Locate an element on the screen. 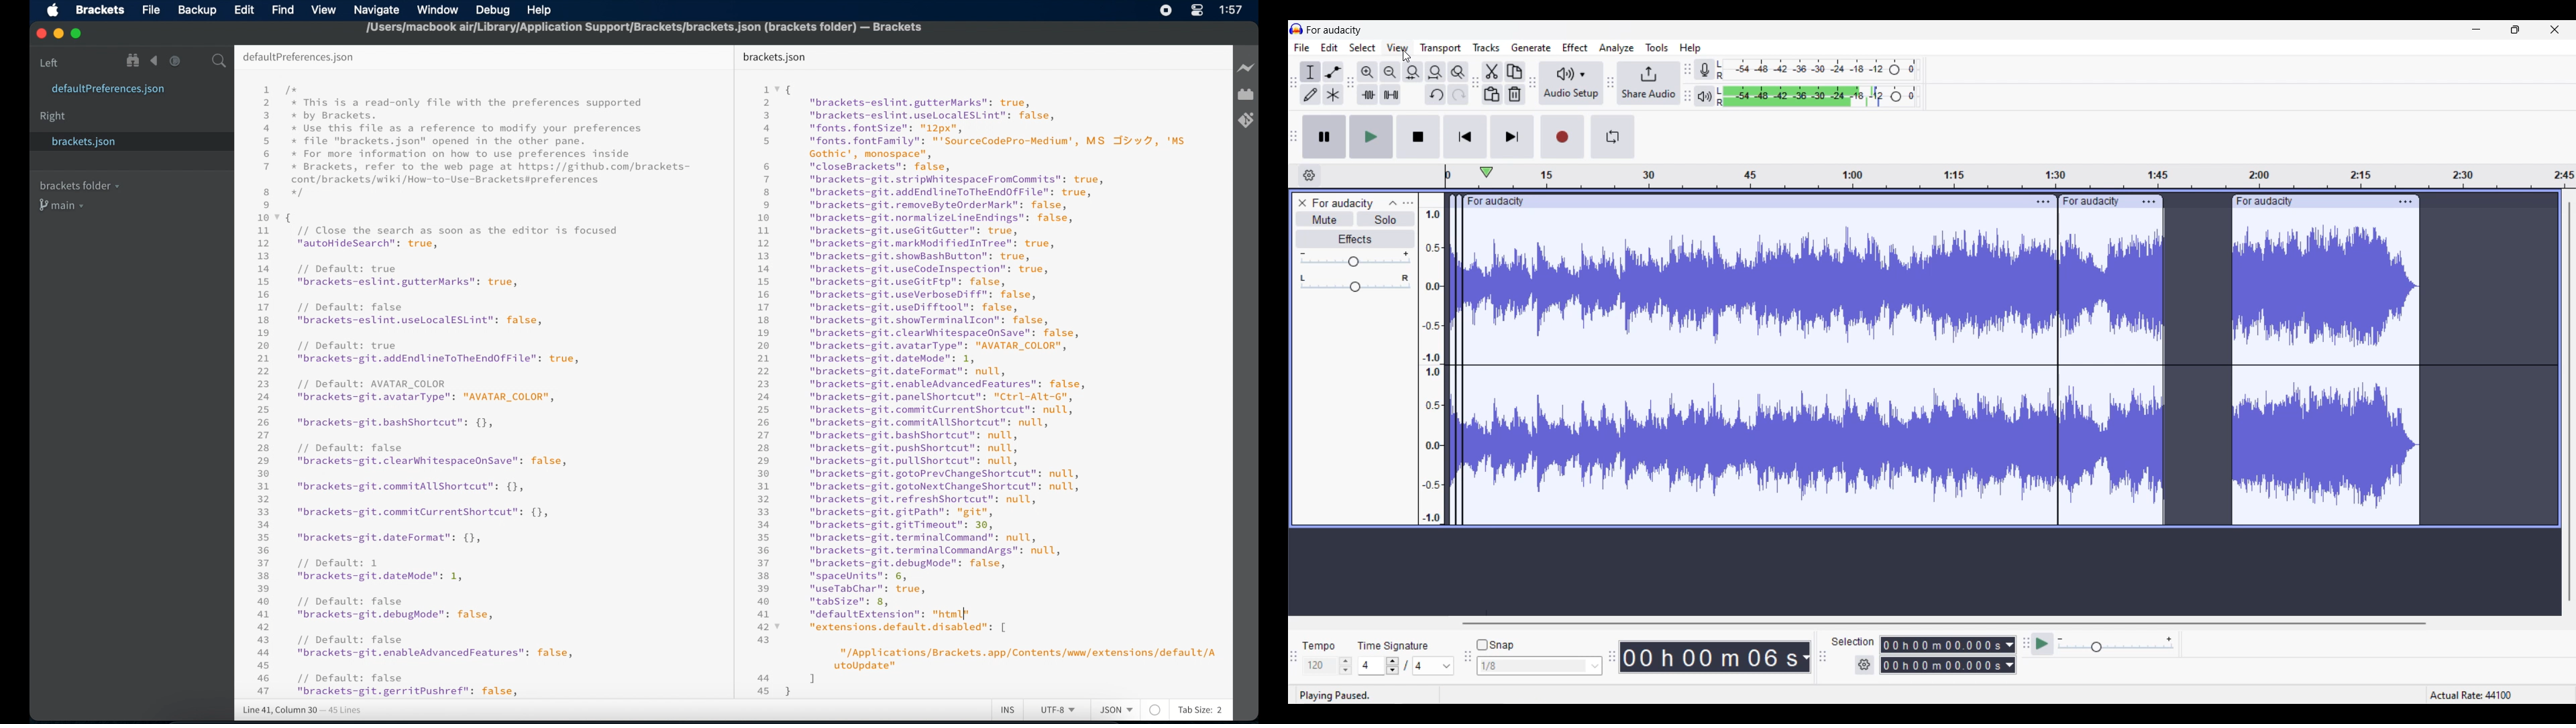 This screenshot has height=728, width=2576. Selection tool is located at coordinates (1310, 72).